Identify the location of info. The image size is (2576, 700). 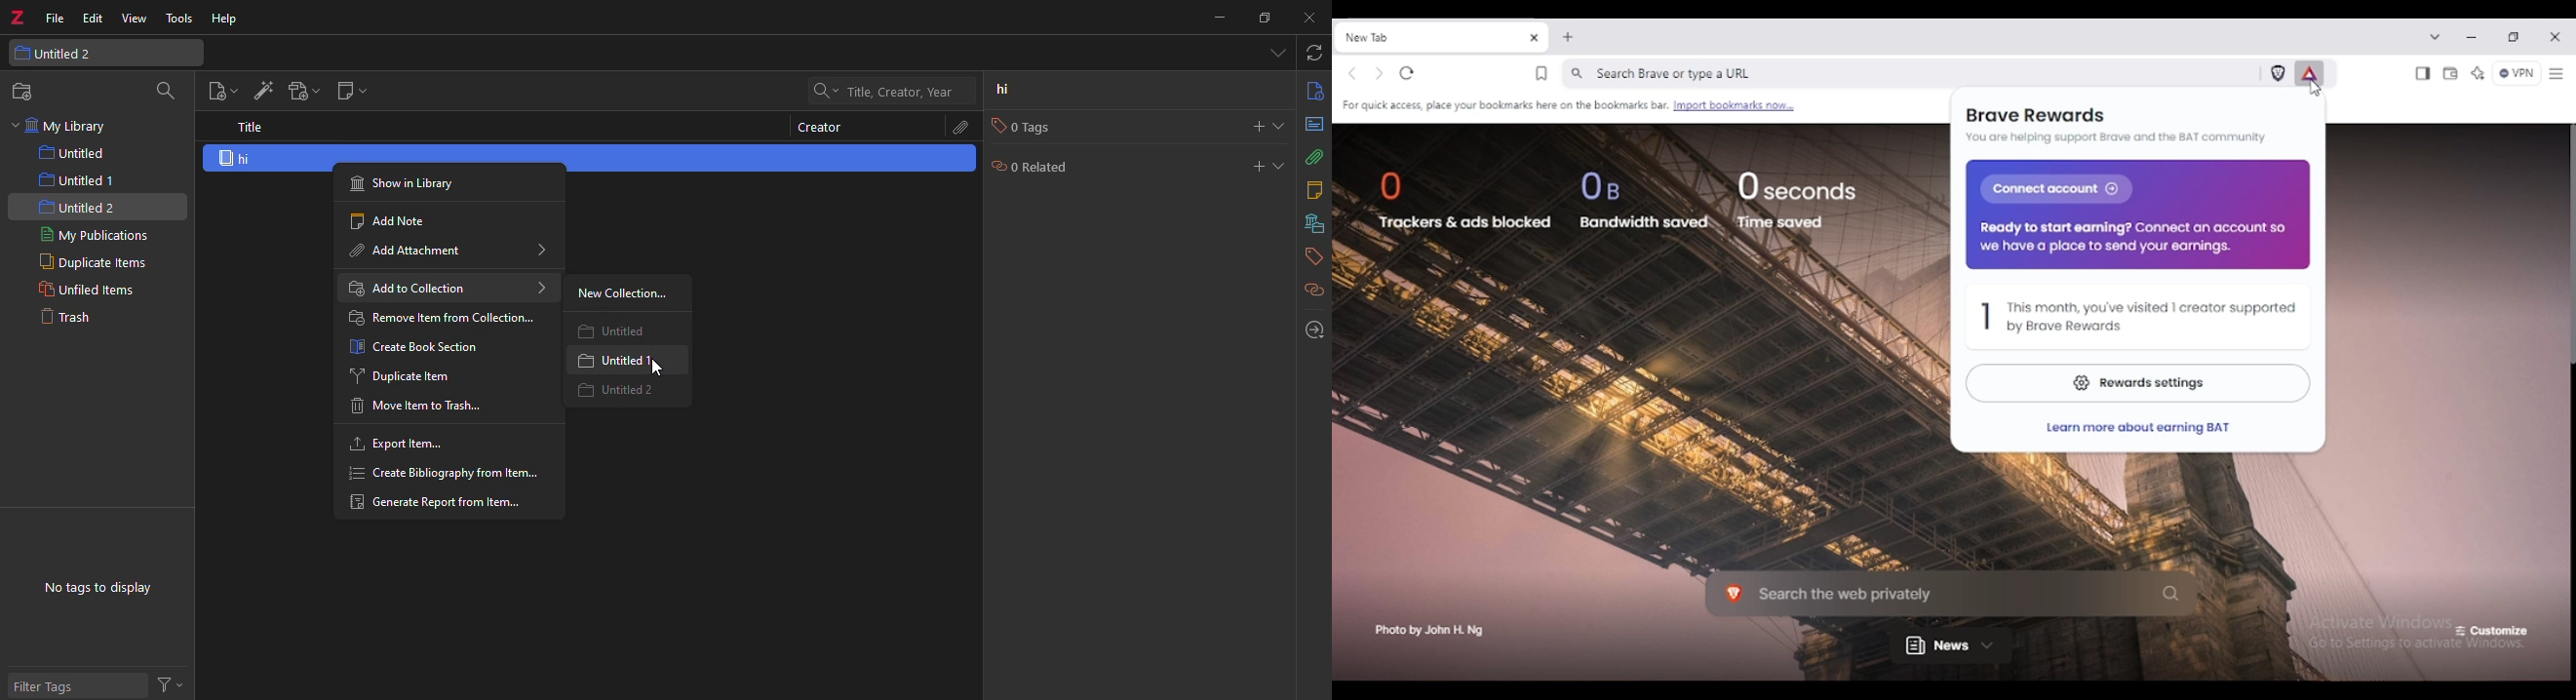
(1310, 92).